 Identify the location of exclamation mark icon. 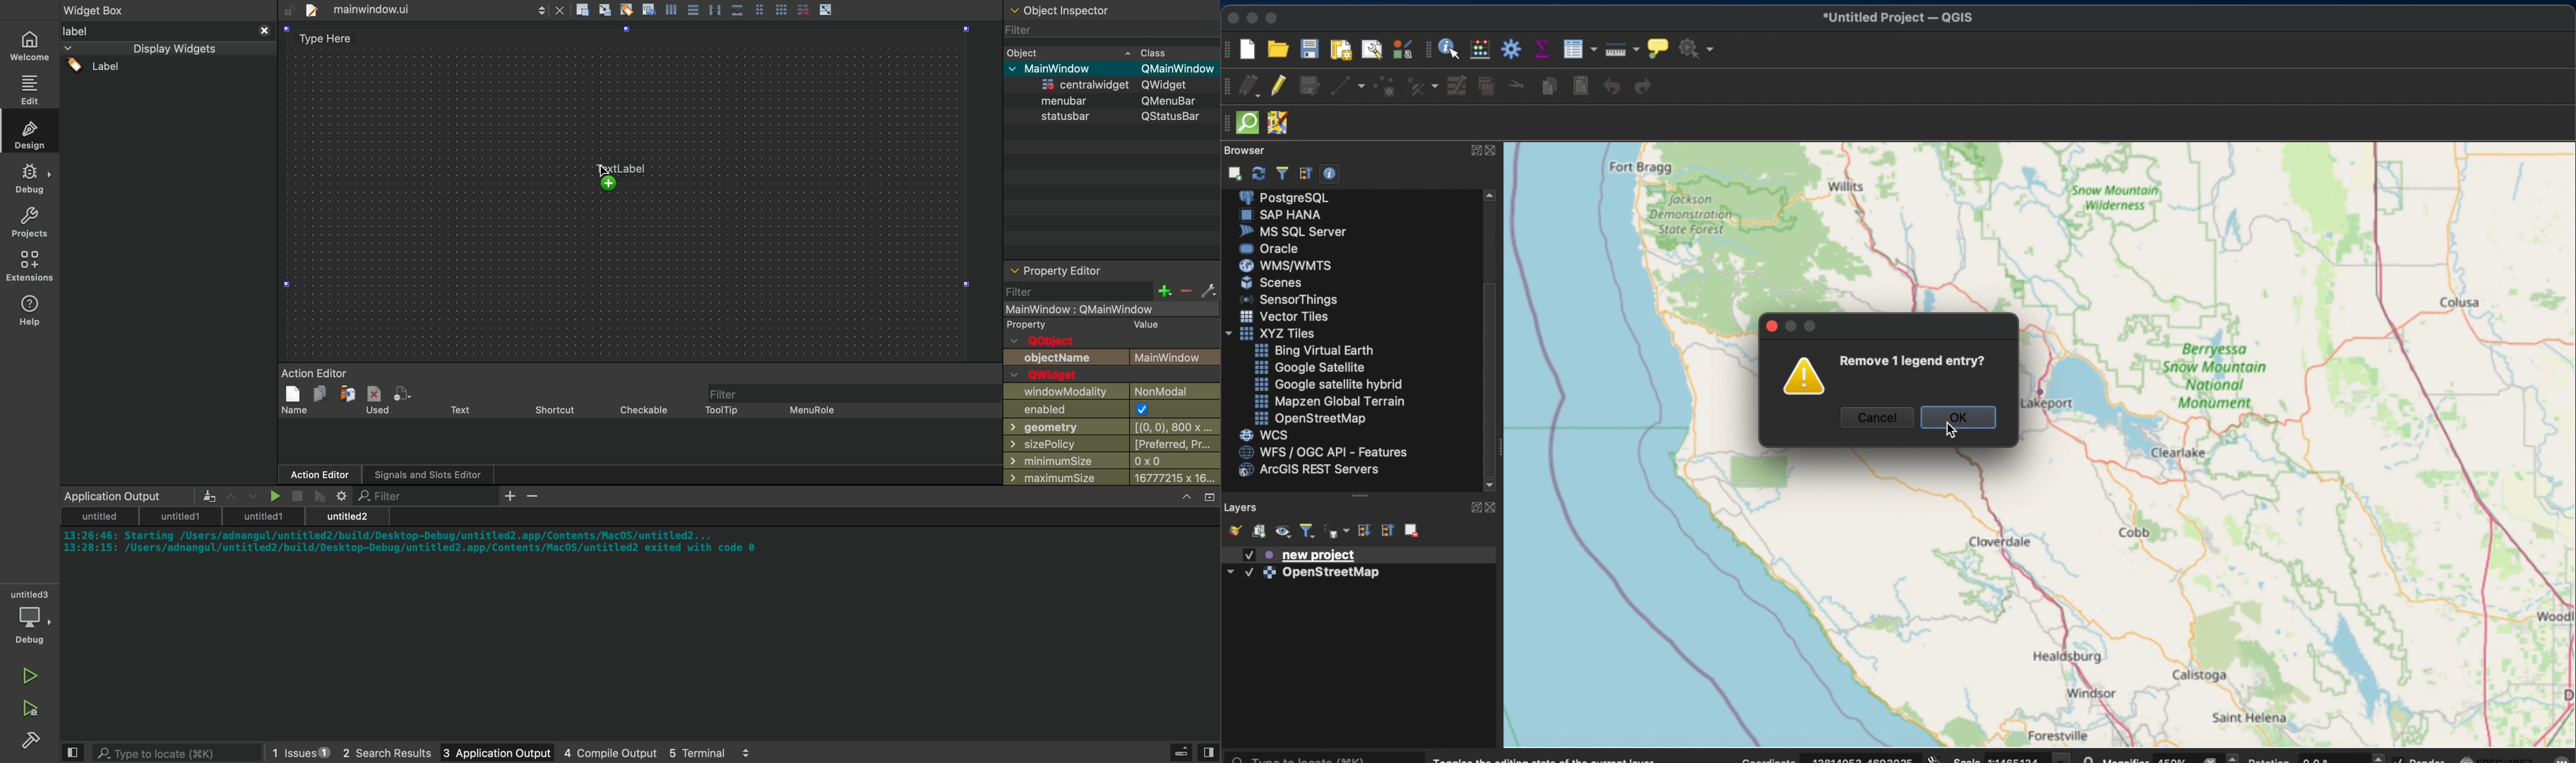
(1806, 378).